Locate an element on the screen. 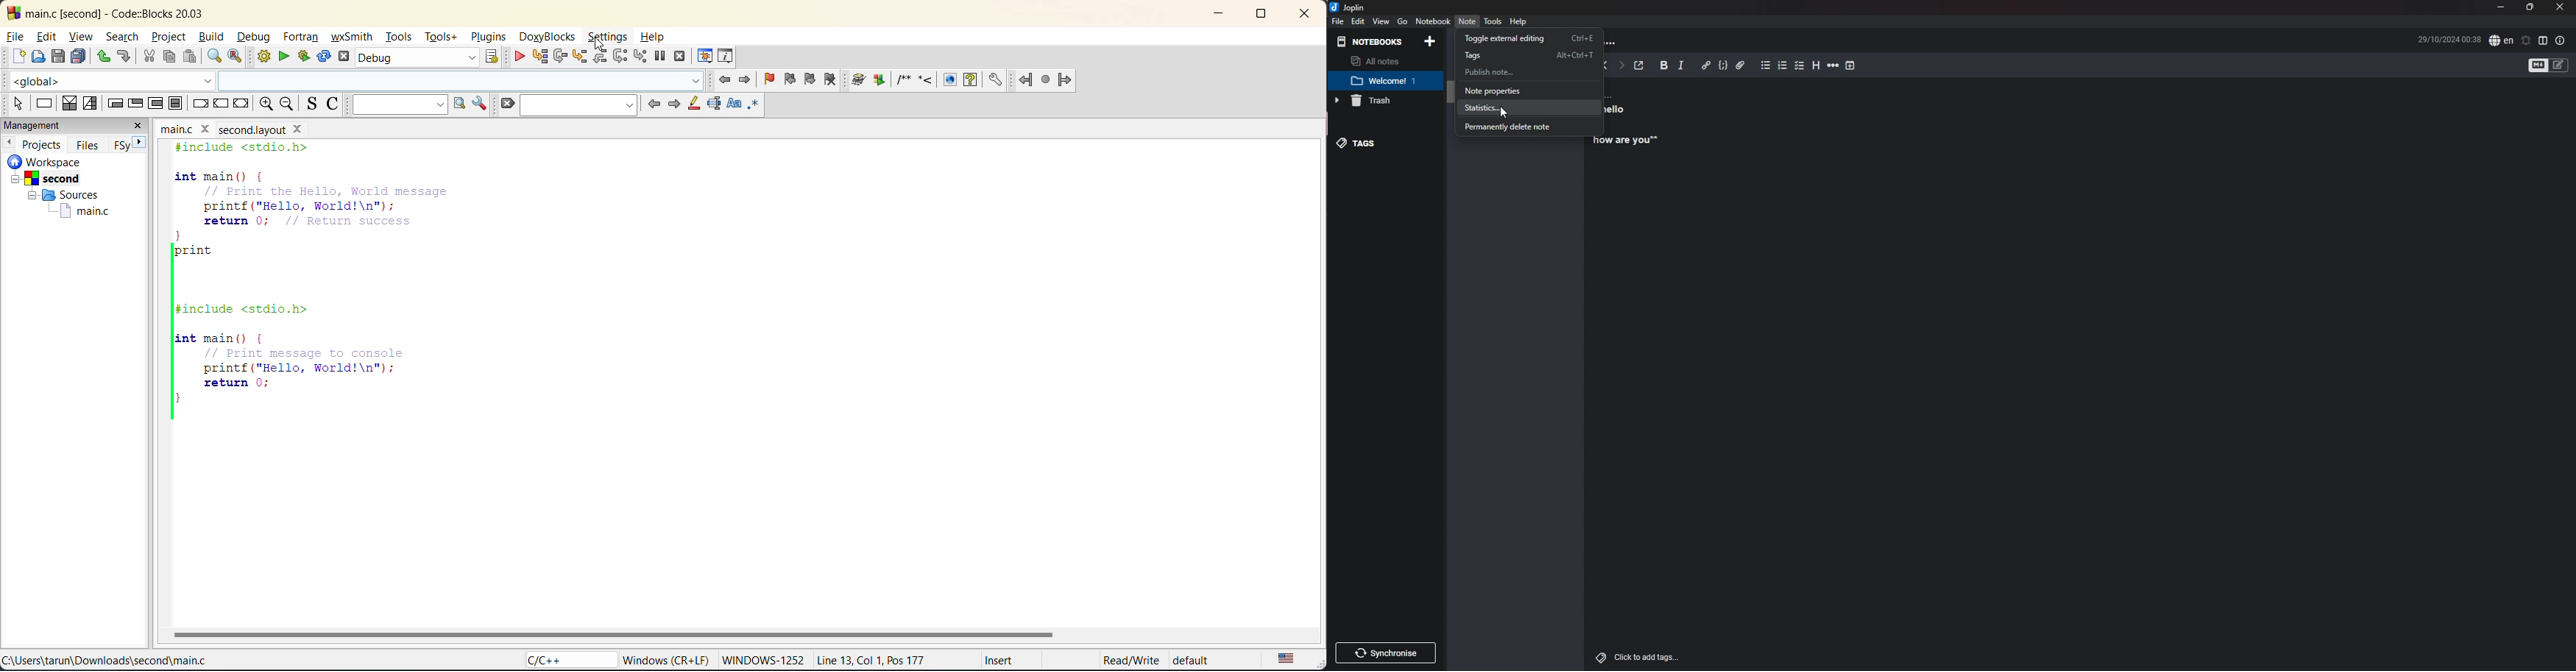 This screenshot has width=2576, height=672. Italic is located at coordinates (1682, 66).